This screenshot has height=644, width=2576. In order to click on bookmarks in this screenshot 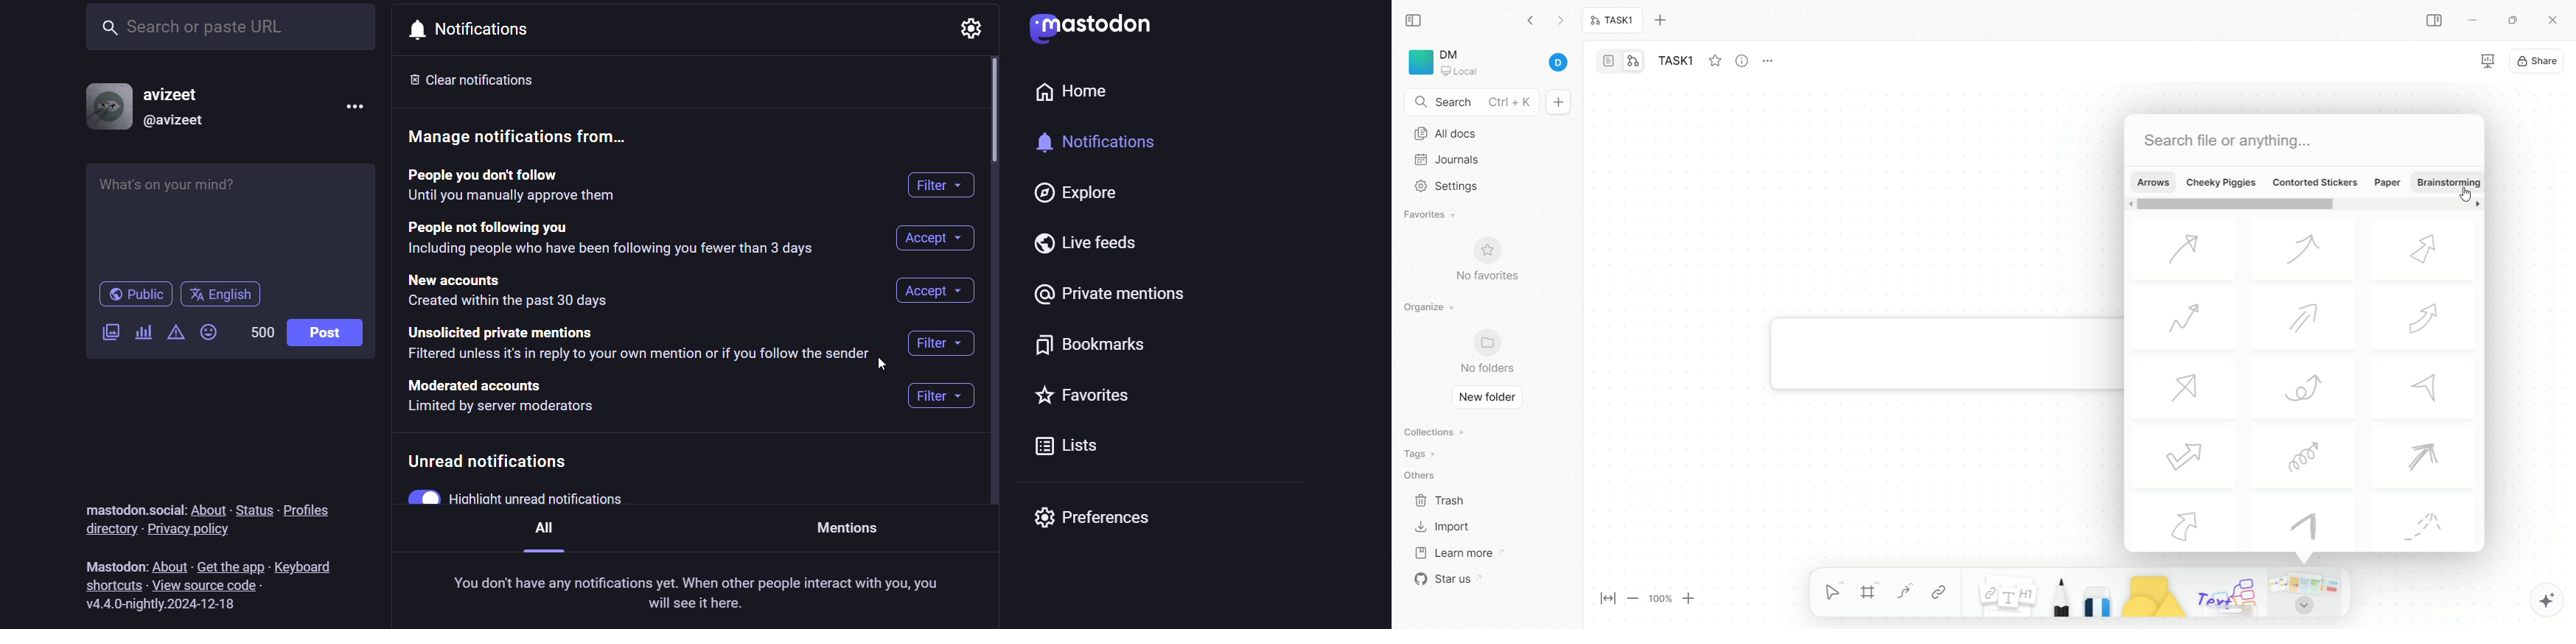, I will do `click(1094, 344)`.